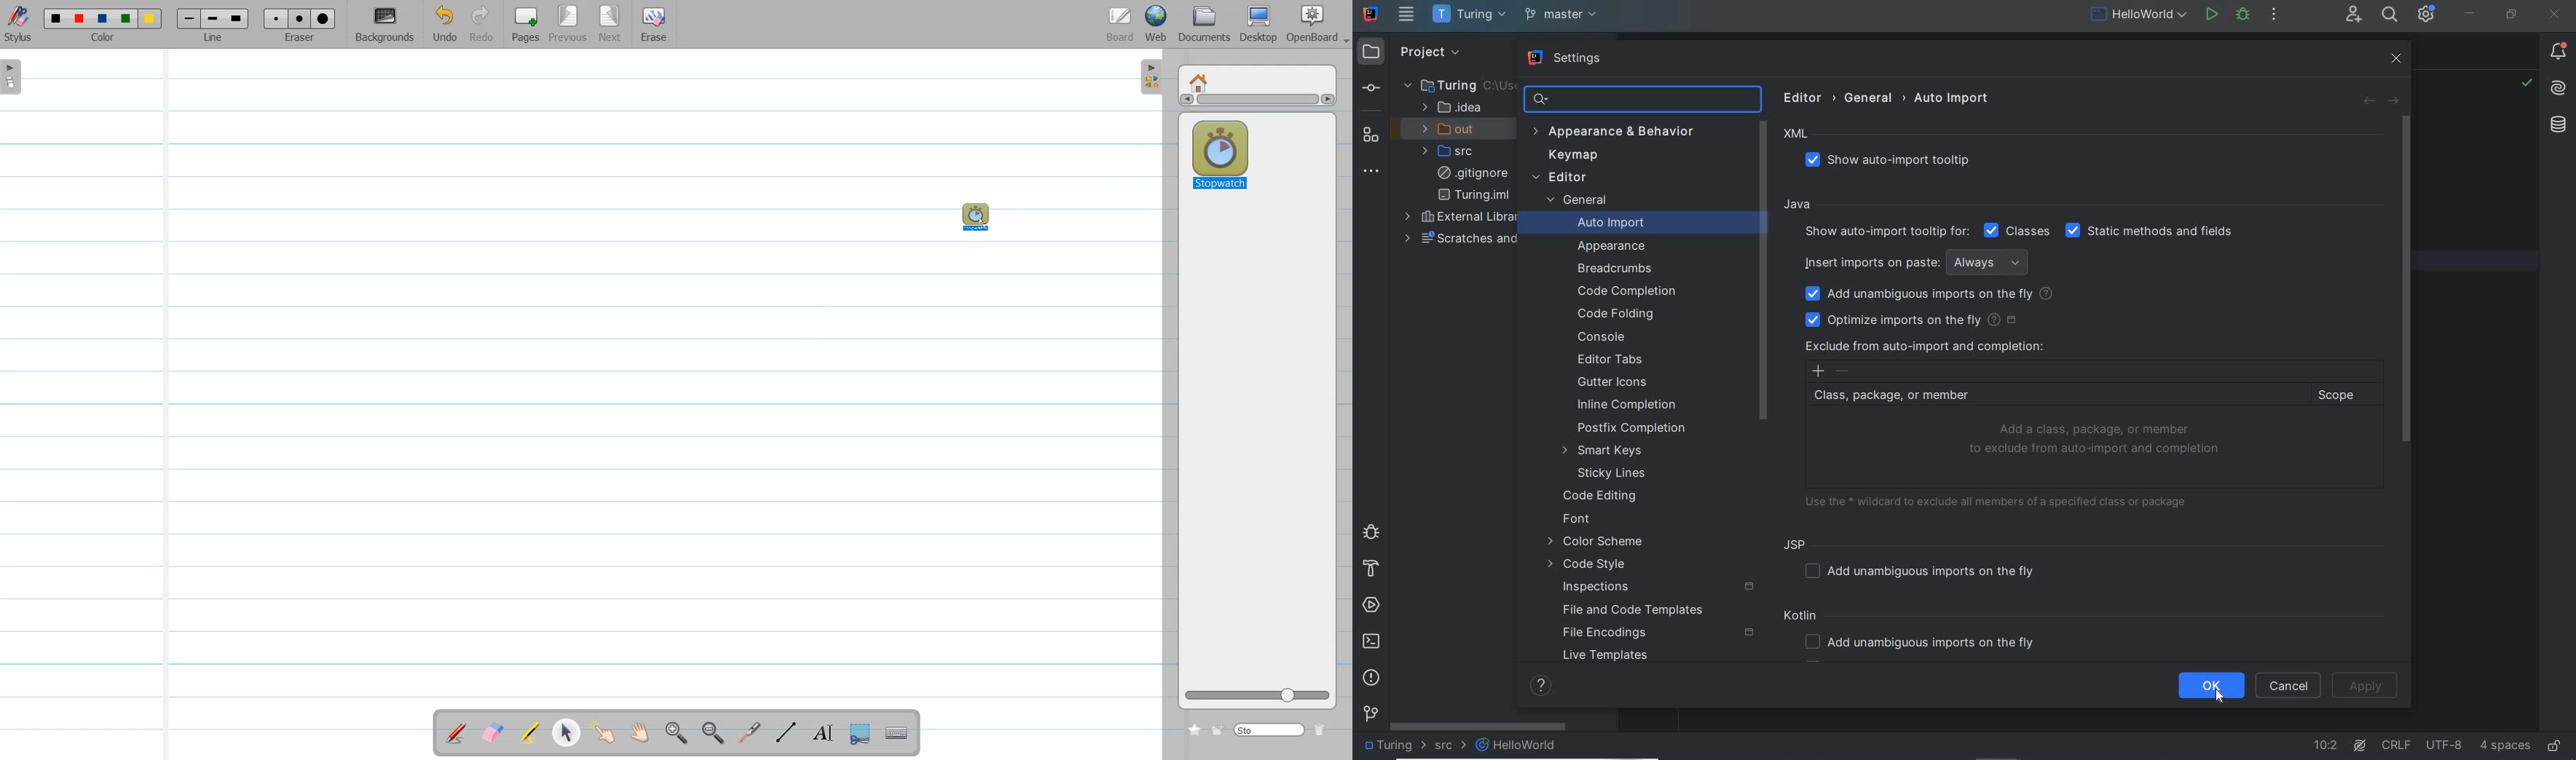 The image size is (2576, 784). What do you see at coordinates (1925, 644) in the screenshot?
I see `ADD UNAMBIGUOUS IMPORTS ON THE FLY` at bounding box center [1925, 644].